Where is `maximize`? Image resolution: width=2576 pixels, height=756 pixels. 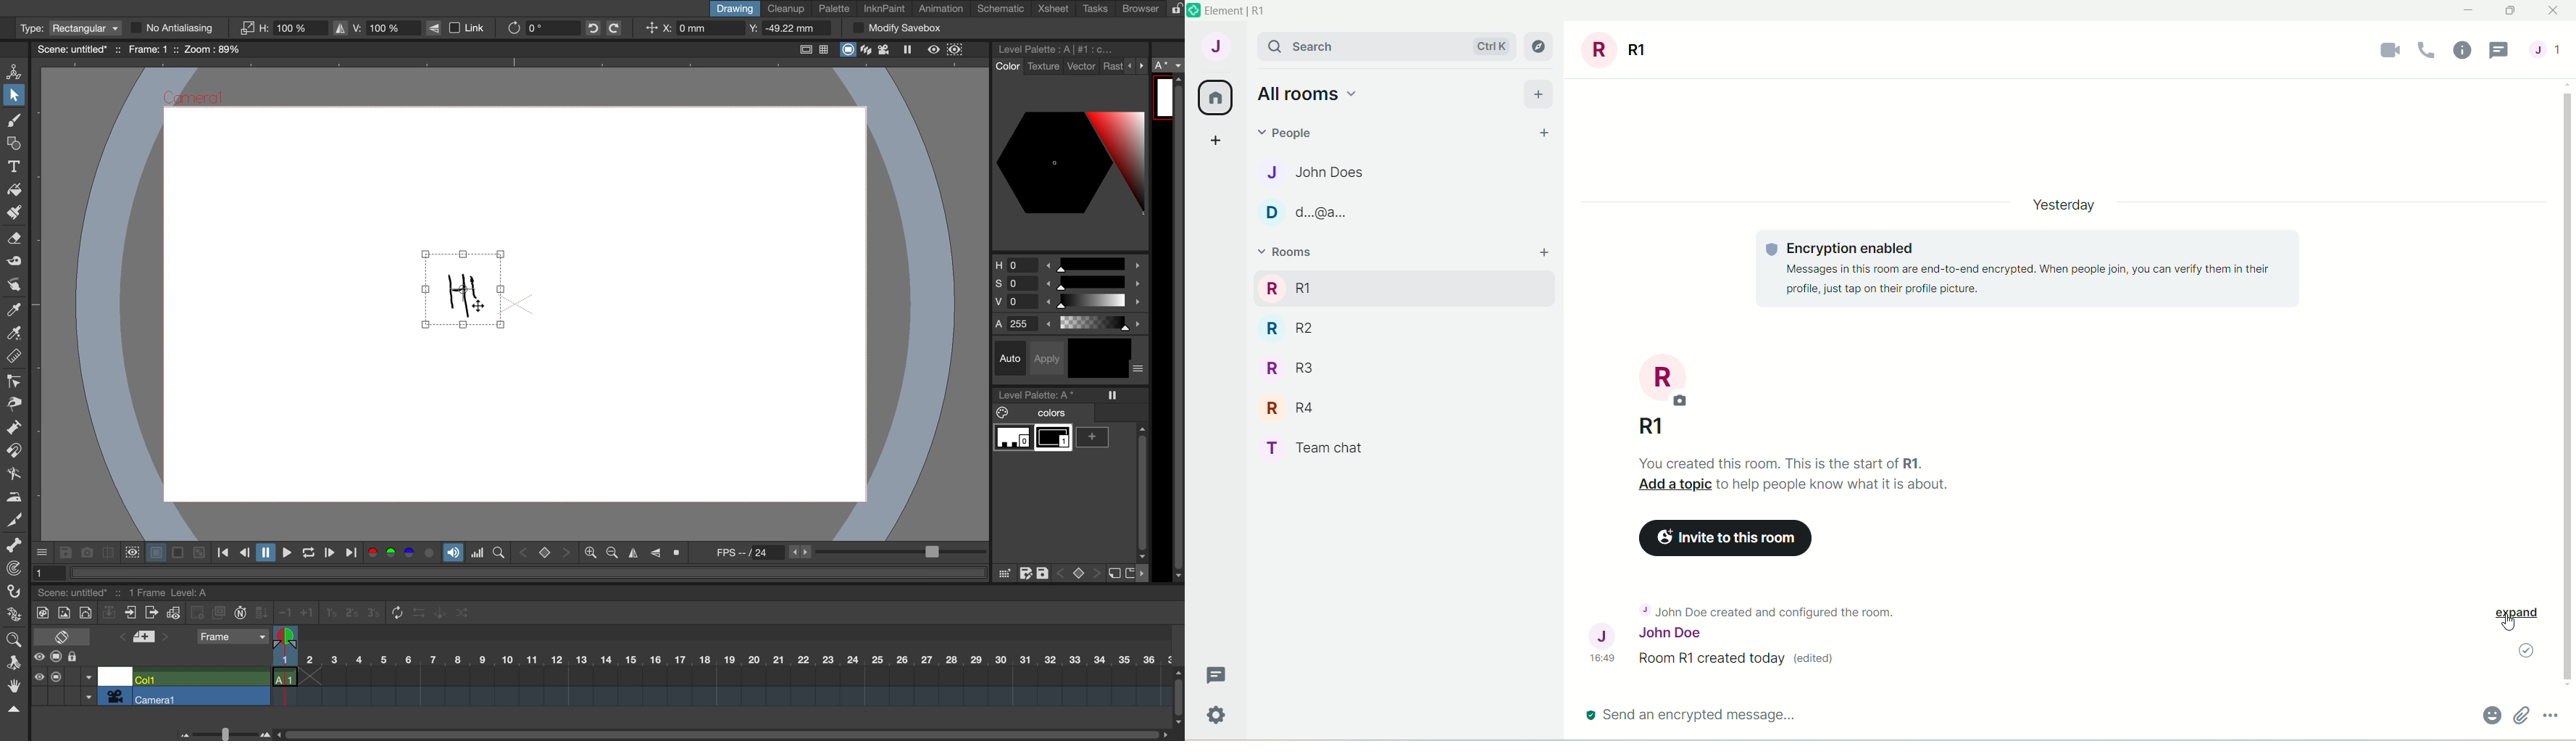
maximize is located at coordinates (2512, 10).